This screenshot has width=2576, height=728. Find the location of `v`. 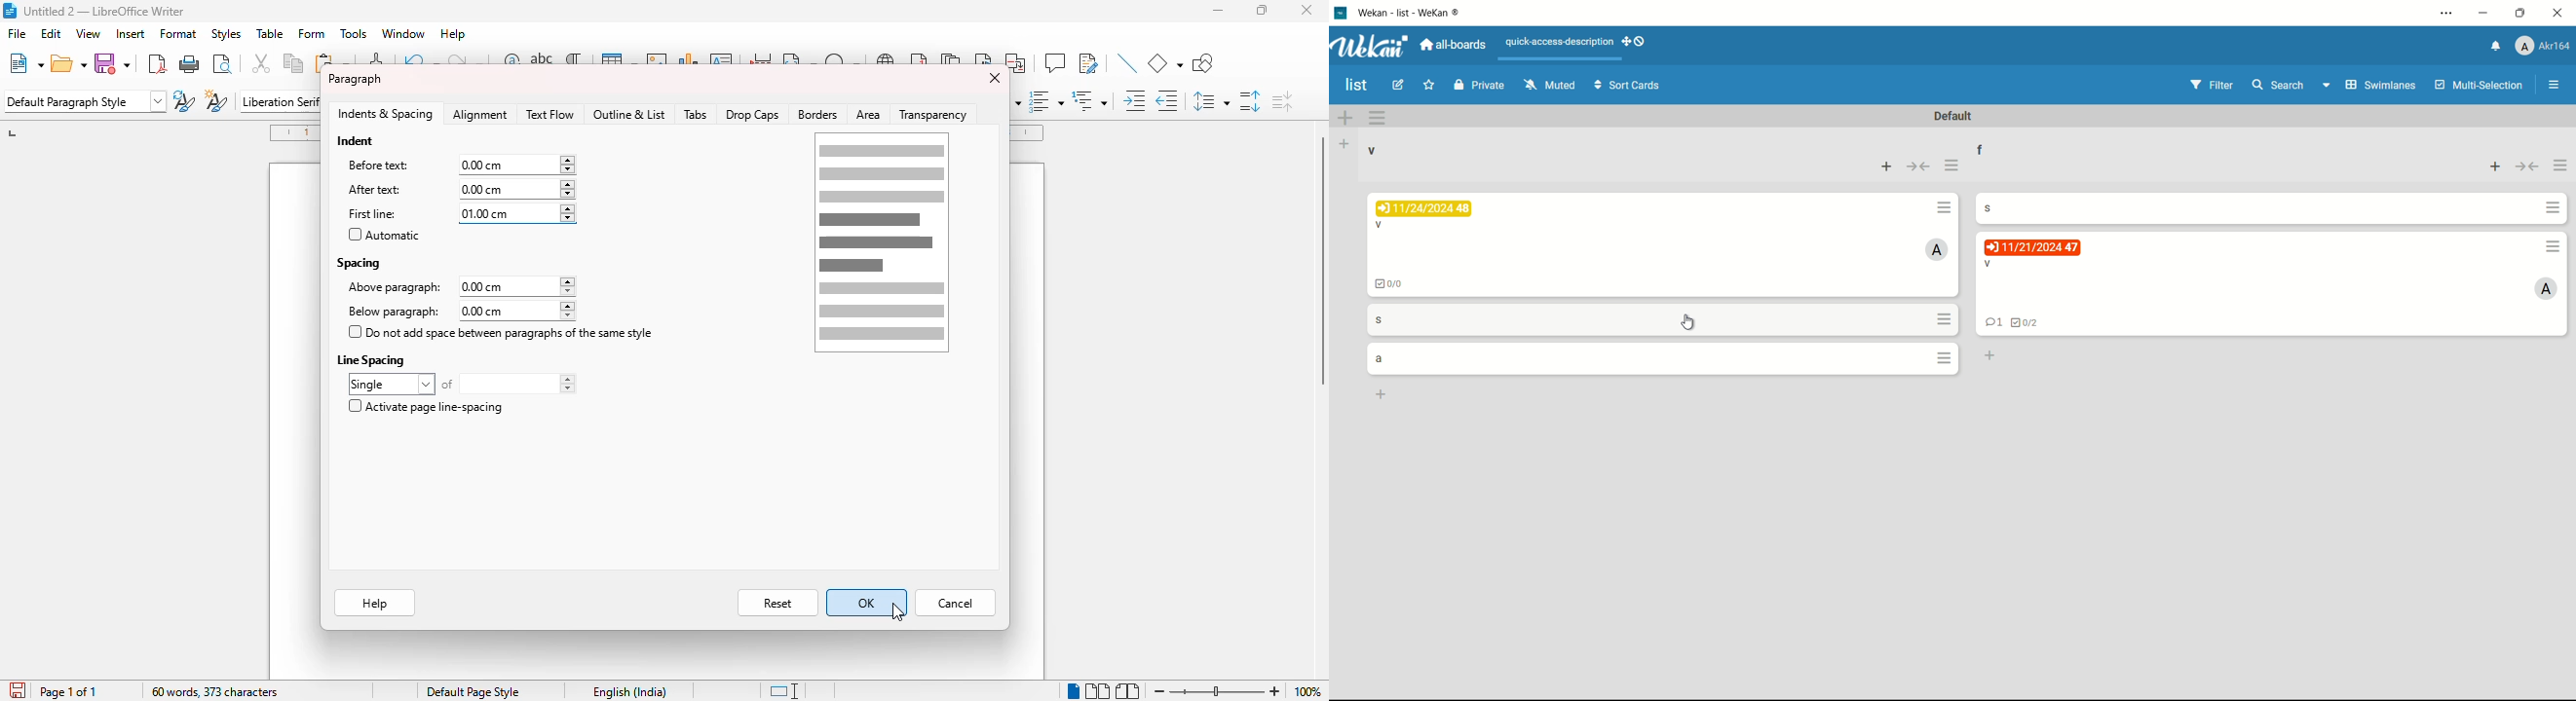

v is located at coordinates (1375, 150).